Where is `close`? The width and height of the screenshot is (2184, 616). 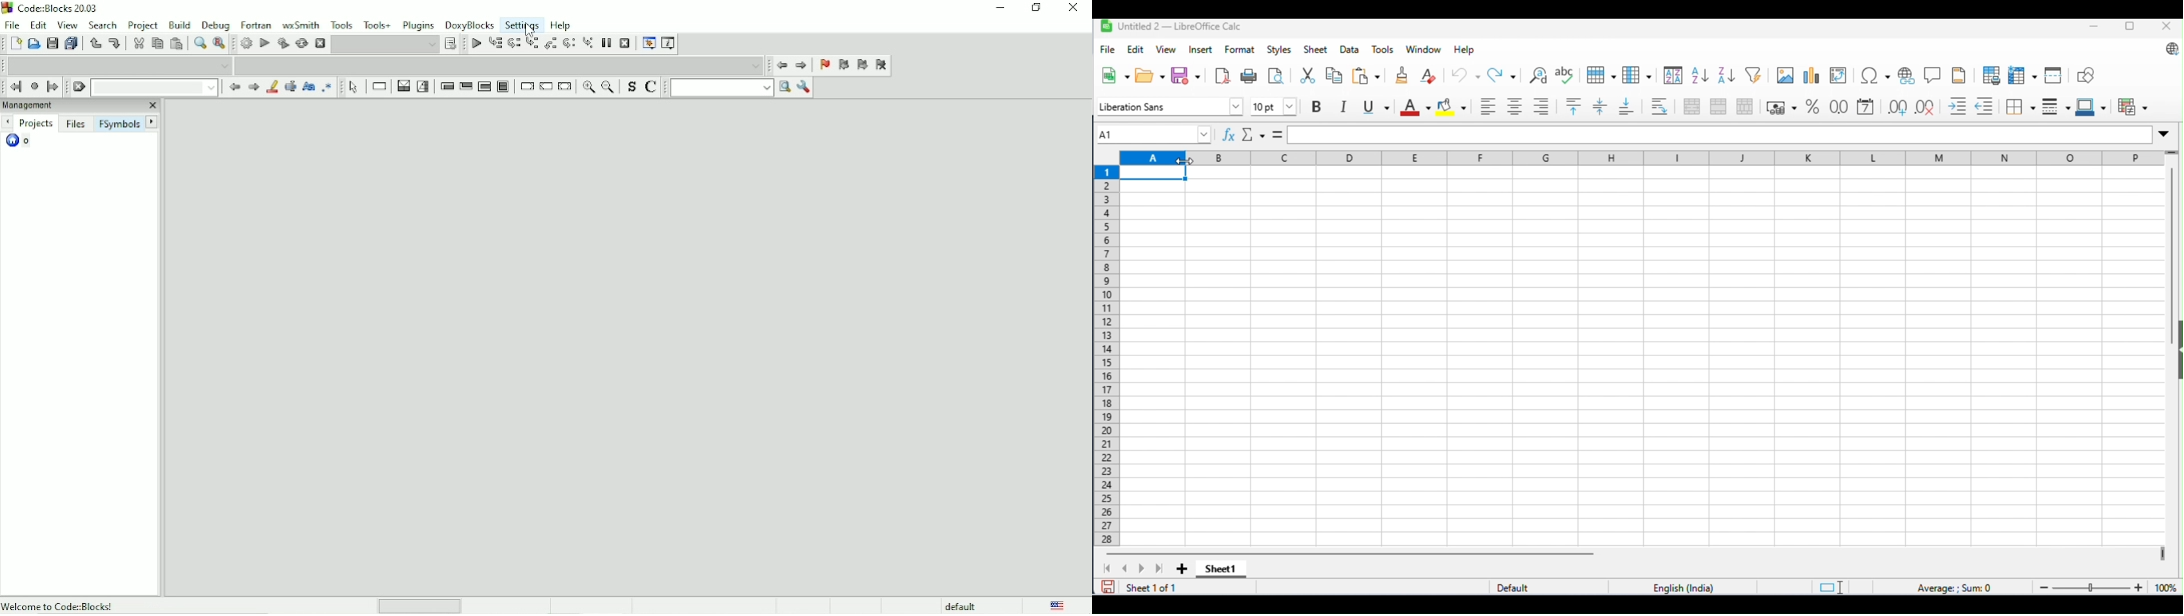 close is located at coordinates (2166, 26).